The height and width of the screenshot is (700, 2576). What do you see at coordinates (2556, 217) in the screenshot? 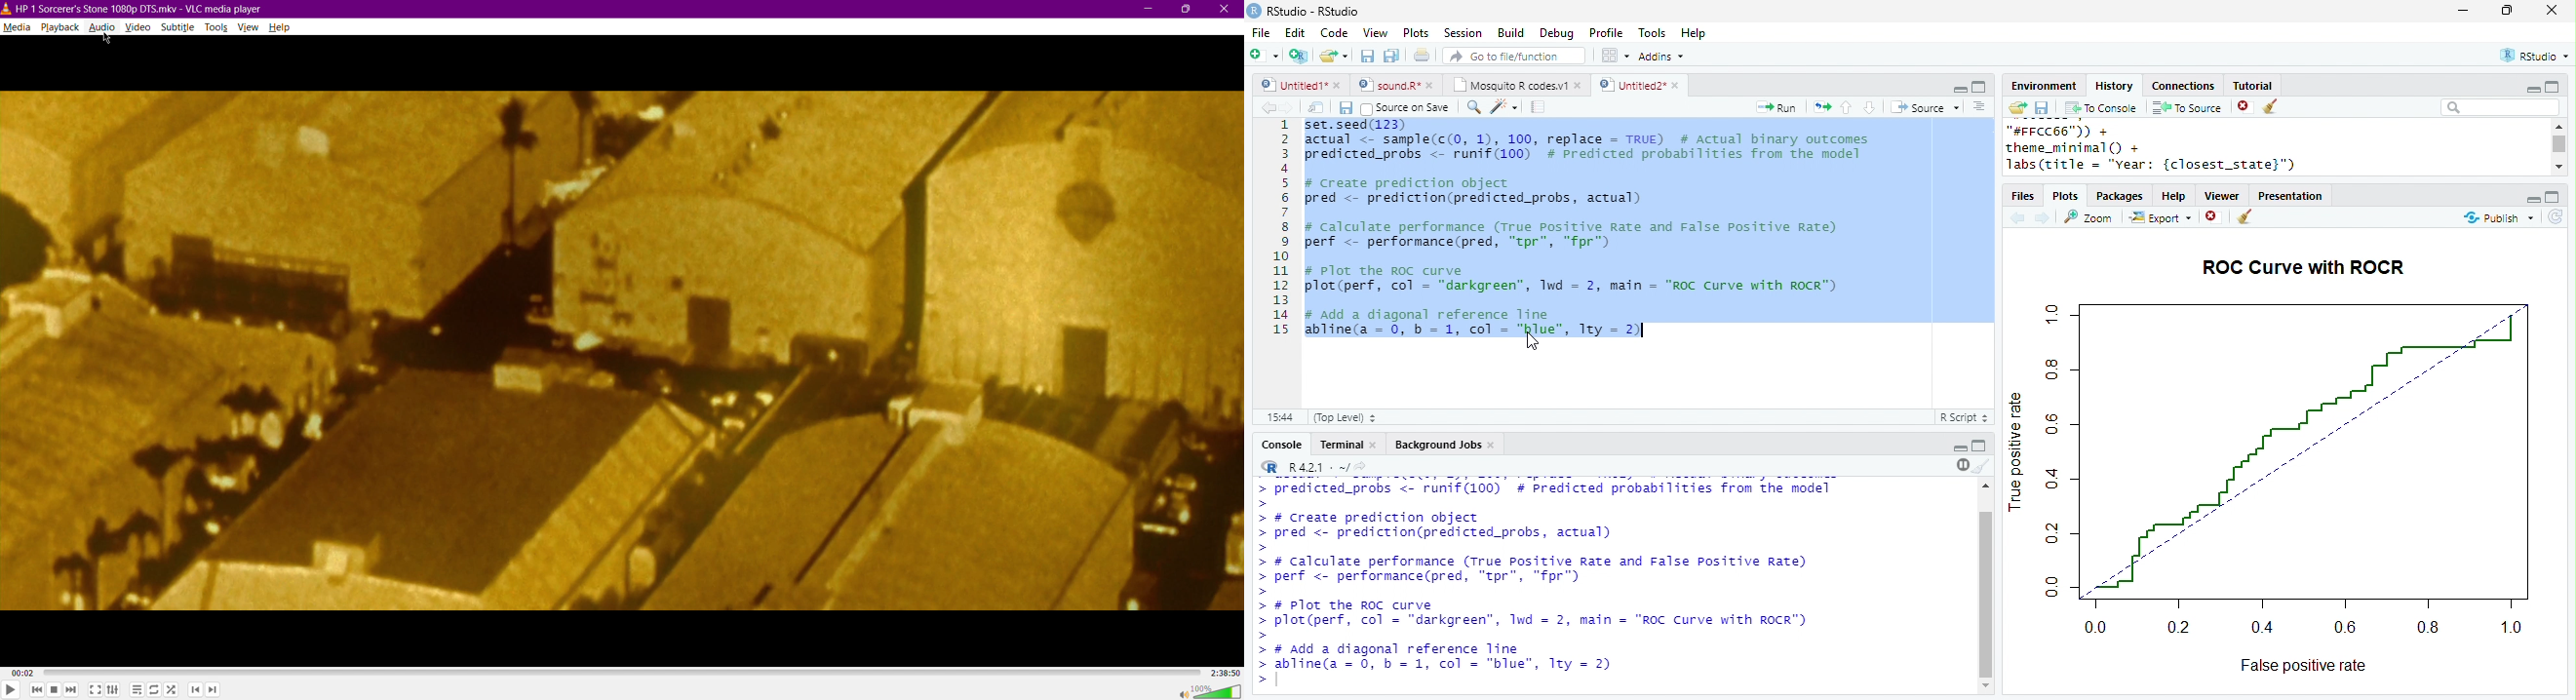
I see `refresh` at bounding box center [2556, 217].